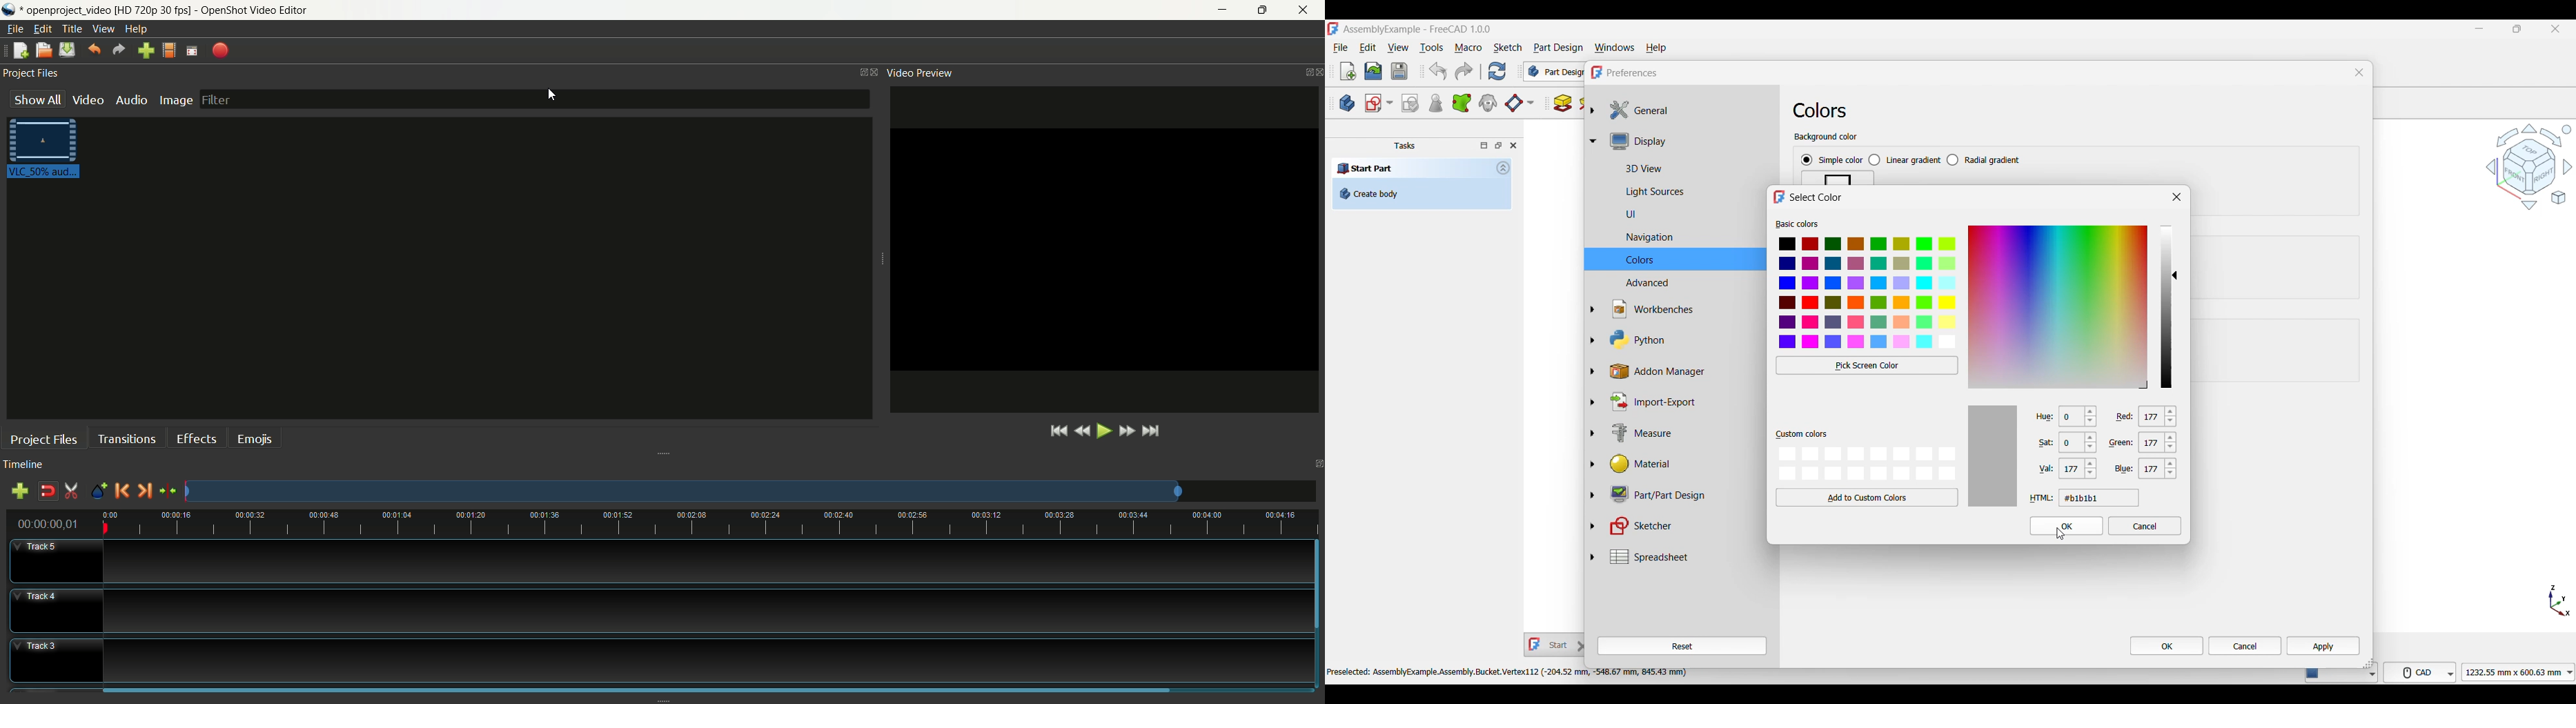 This screenshot has height=728, width=2576. Describe the element at coordinates (1689, 110) in the screenshot. I see `General settings` at that location.